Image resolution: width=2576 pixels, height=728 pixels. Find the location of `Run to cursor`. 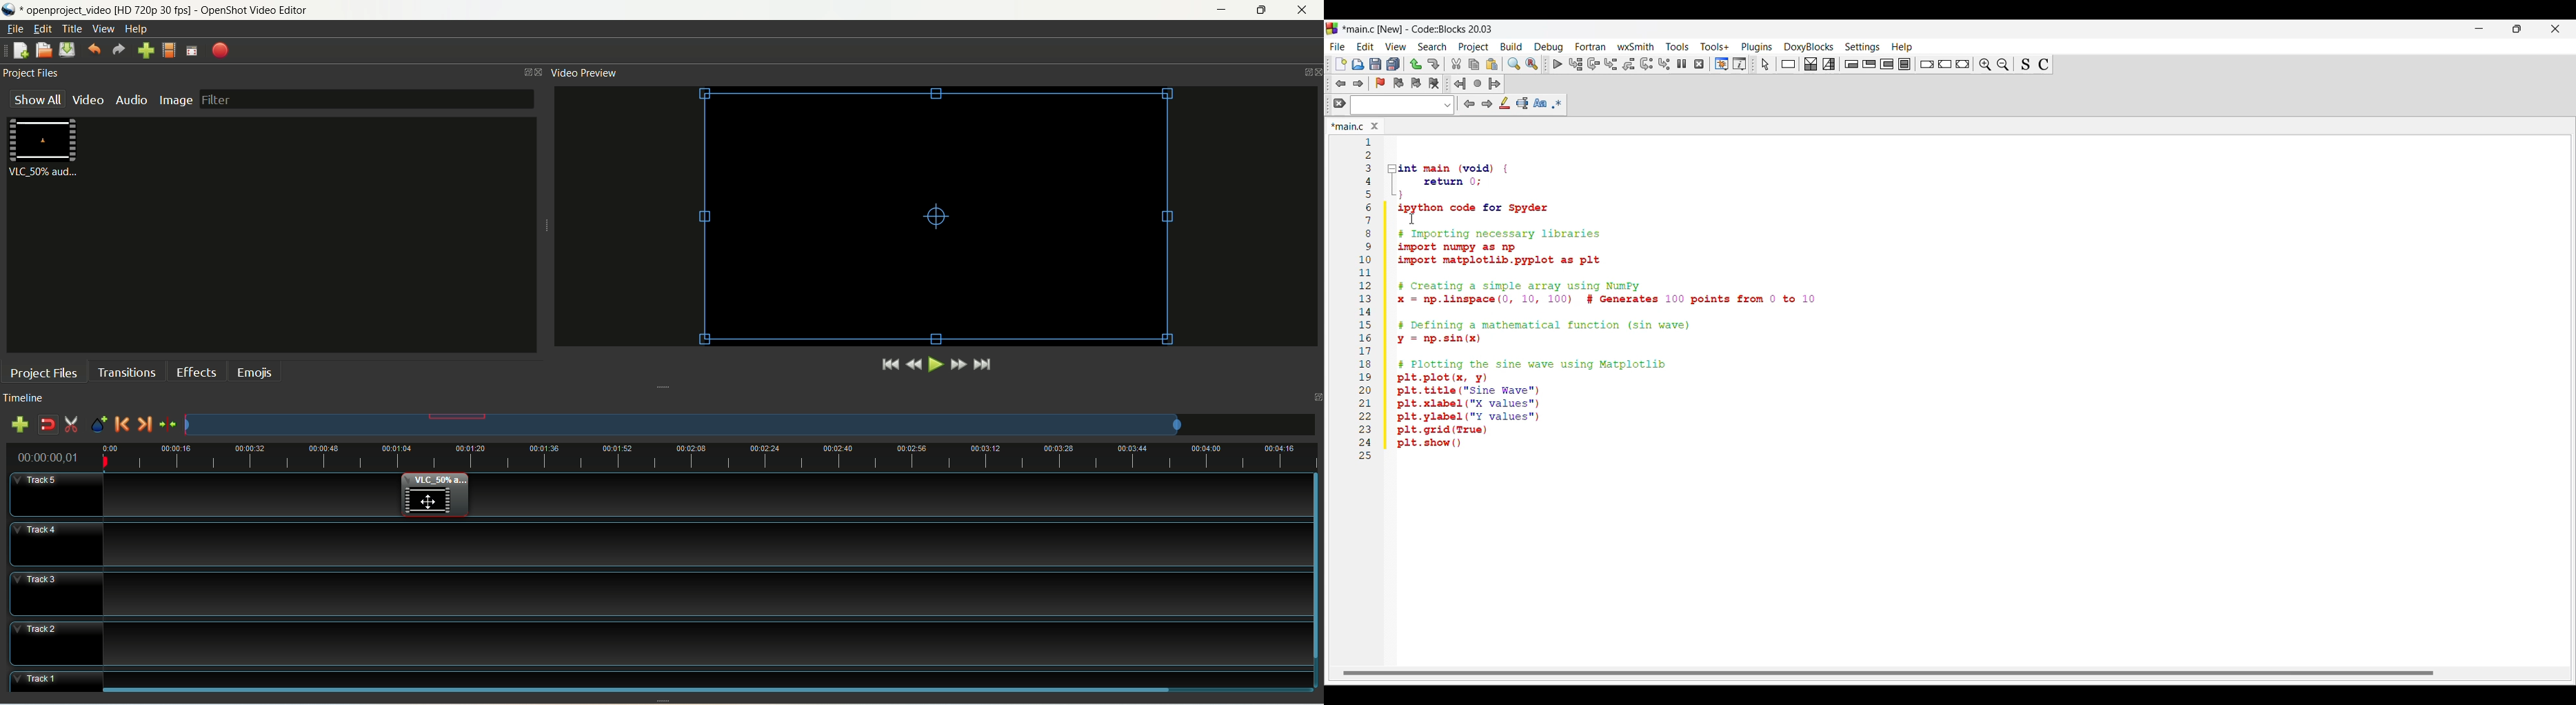

Run to cursor is located at coordinates (1576, 64).